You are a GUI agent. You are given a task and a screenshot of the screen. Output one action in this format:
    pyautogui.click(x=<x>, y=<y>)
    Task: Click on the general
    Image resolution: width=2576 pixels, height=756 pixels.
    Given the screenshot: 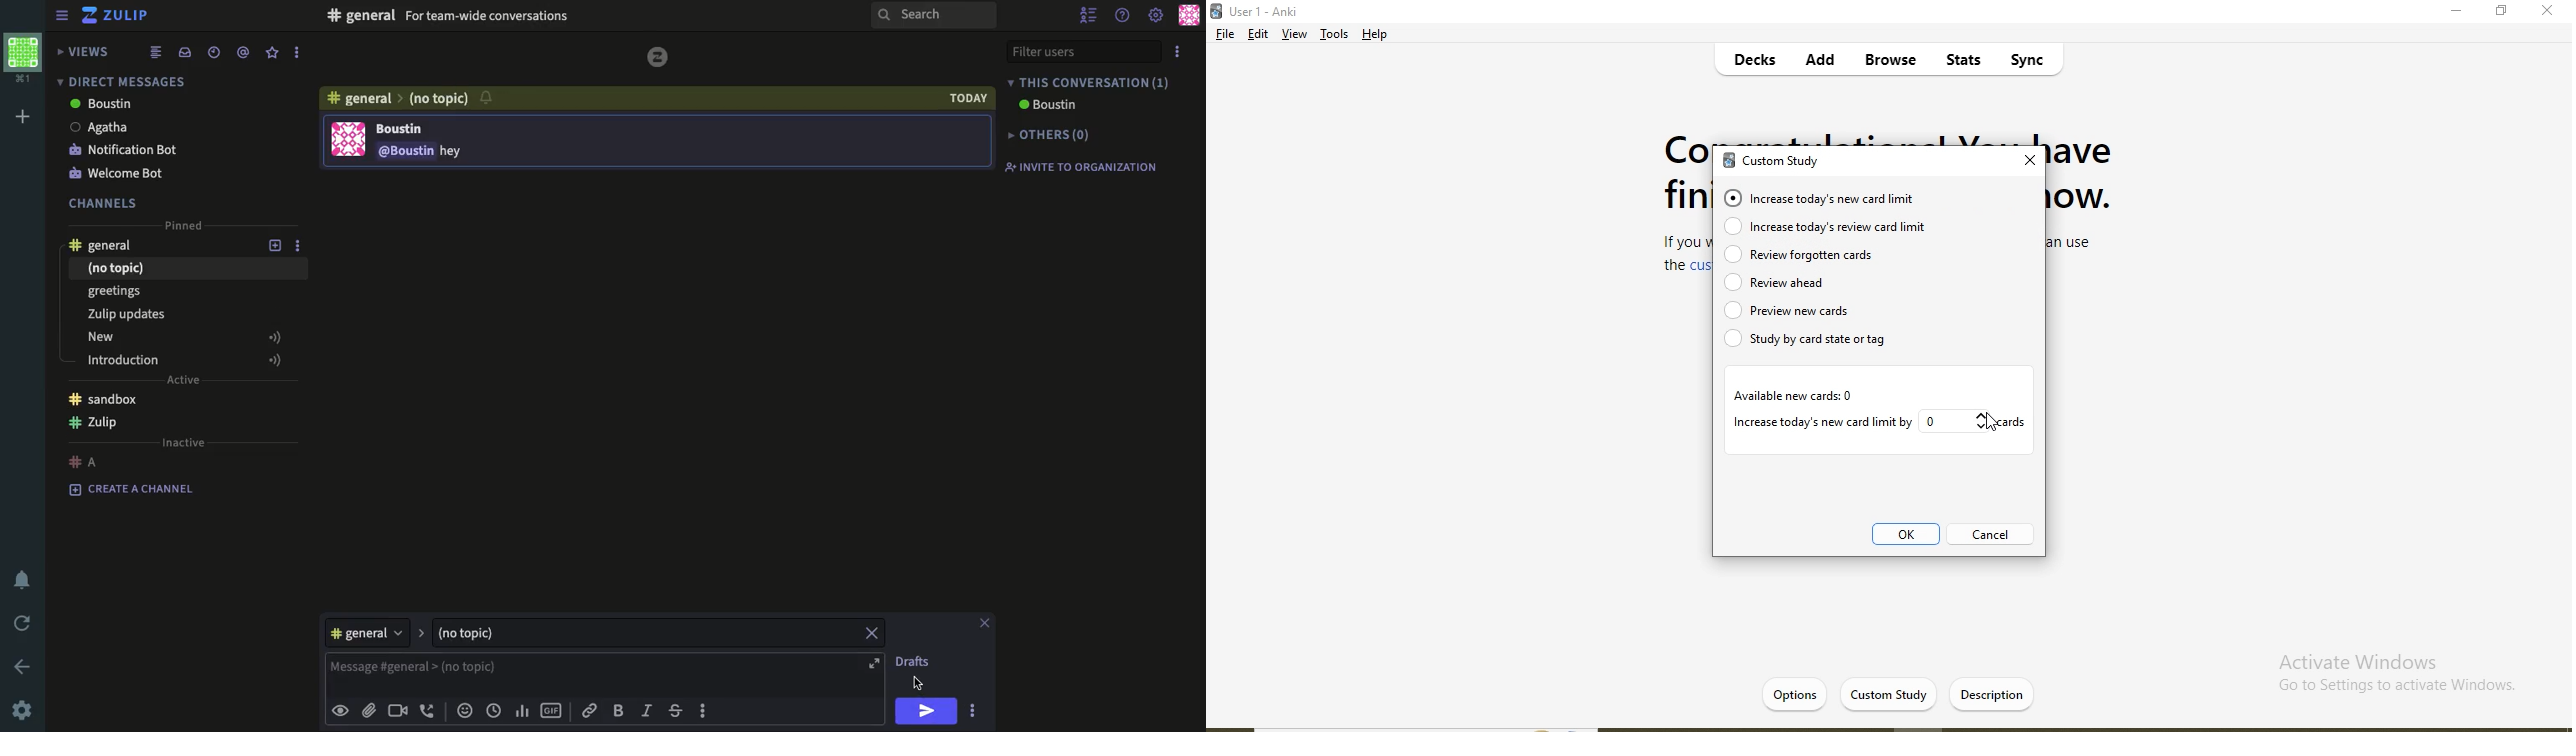 What is the action you would take?
    pyautogui.click(x=374, y=631)
    